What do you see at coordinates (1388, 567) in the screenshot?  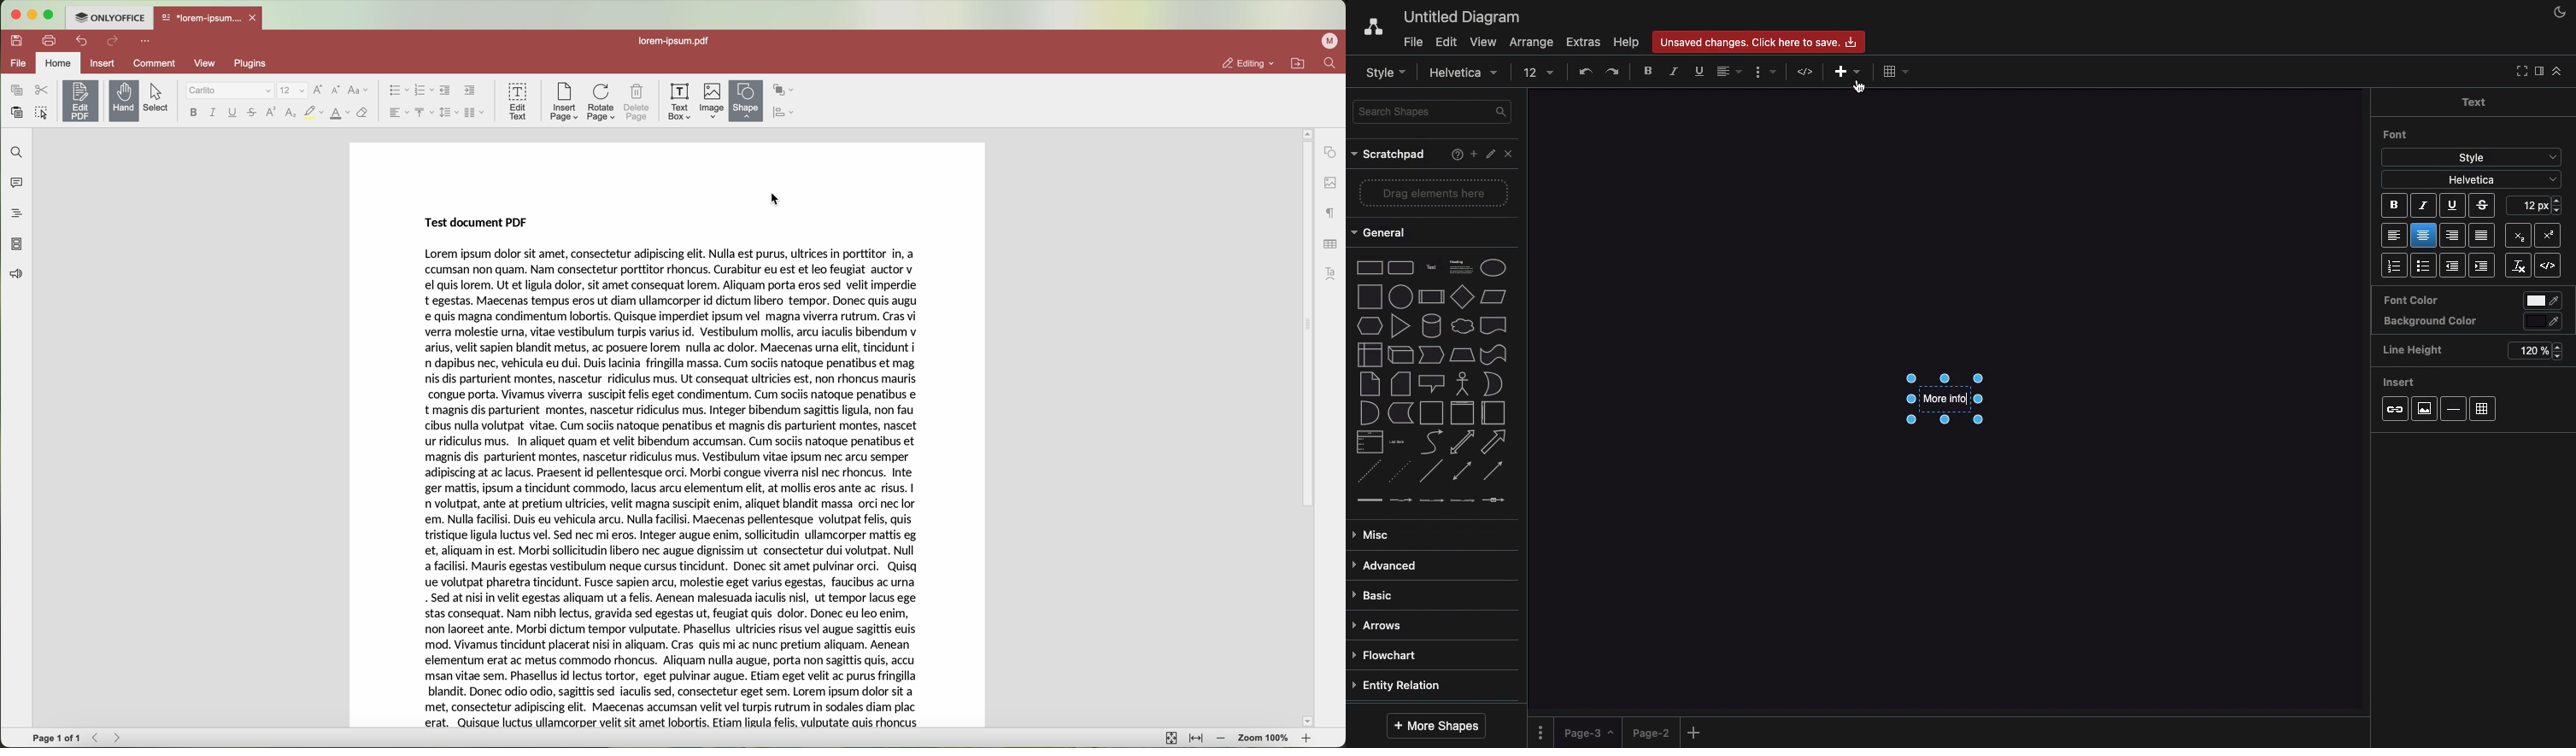 I see `Advanced` at bounding box center [1388, 567].